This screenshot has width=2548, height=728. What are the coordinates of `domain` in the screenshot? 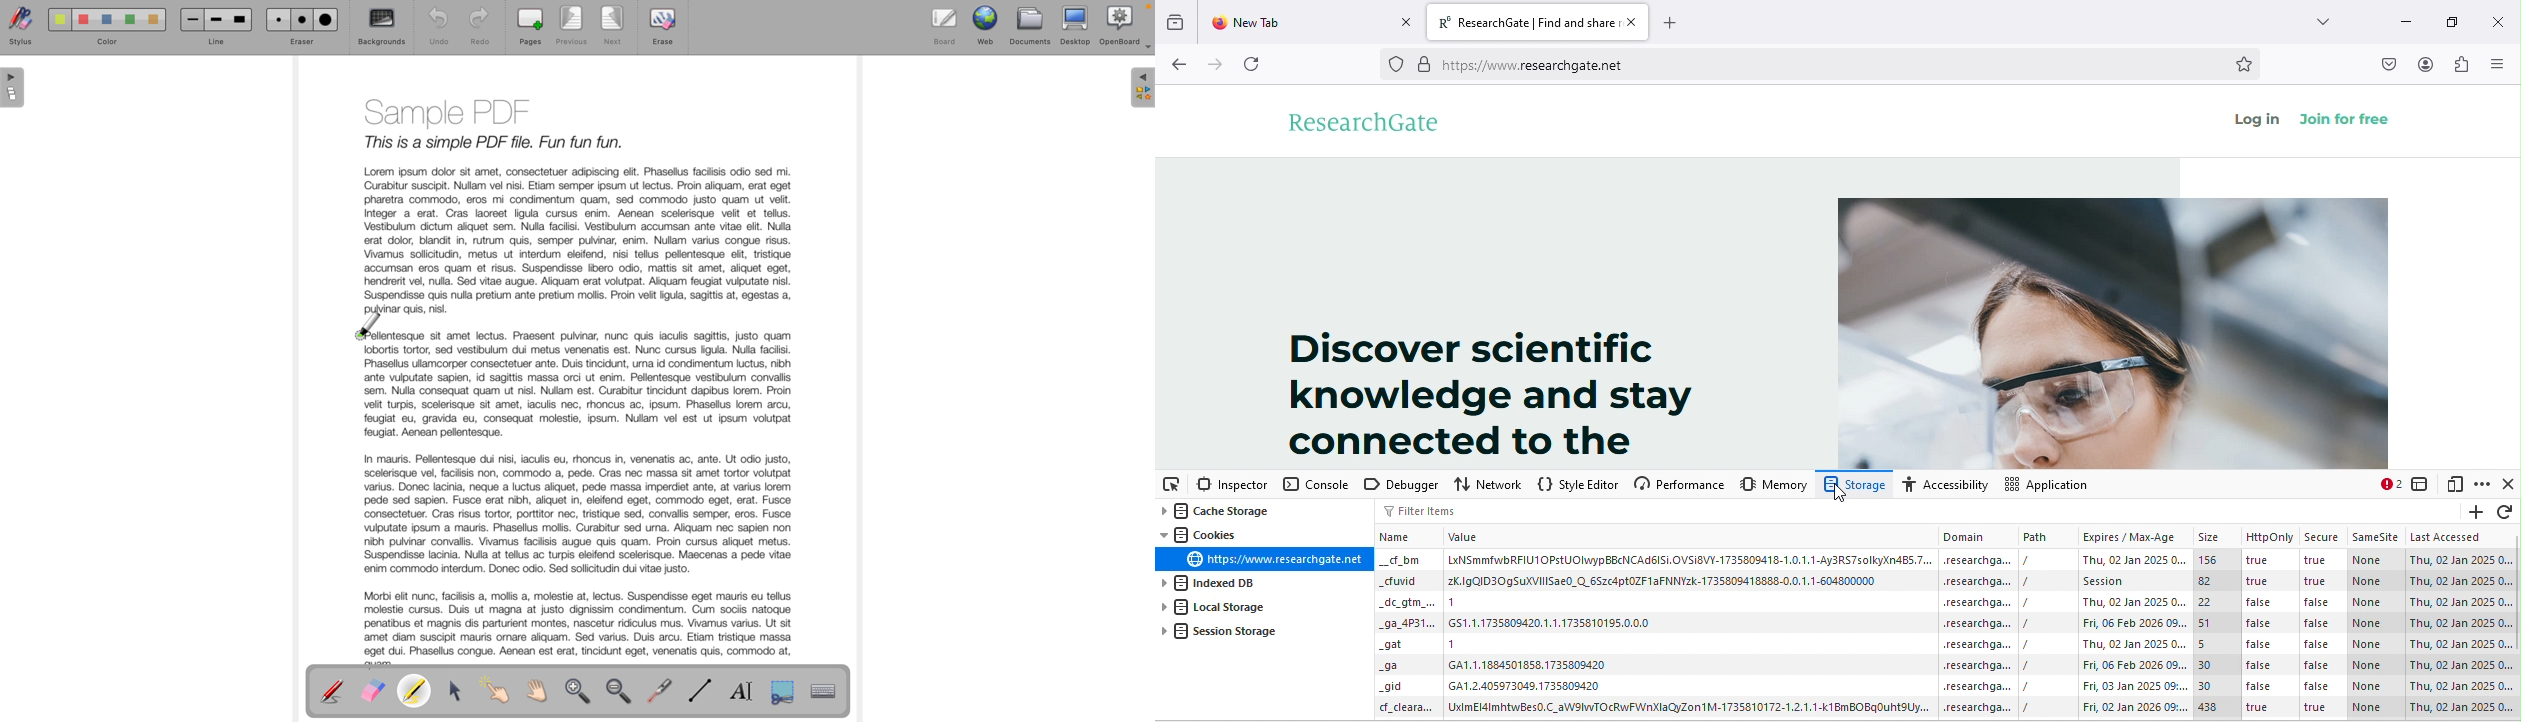 It's located at (1977, 687).